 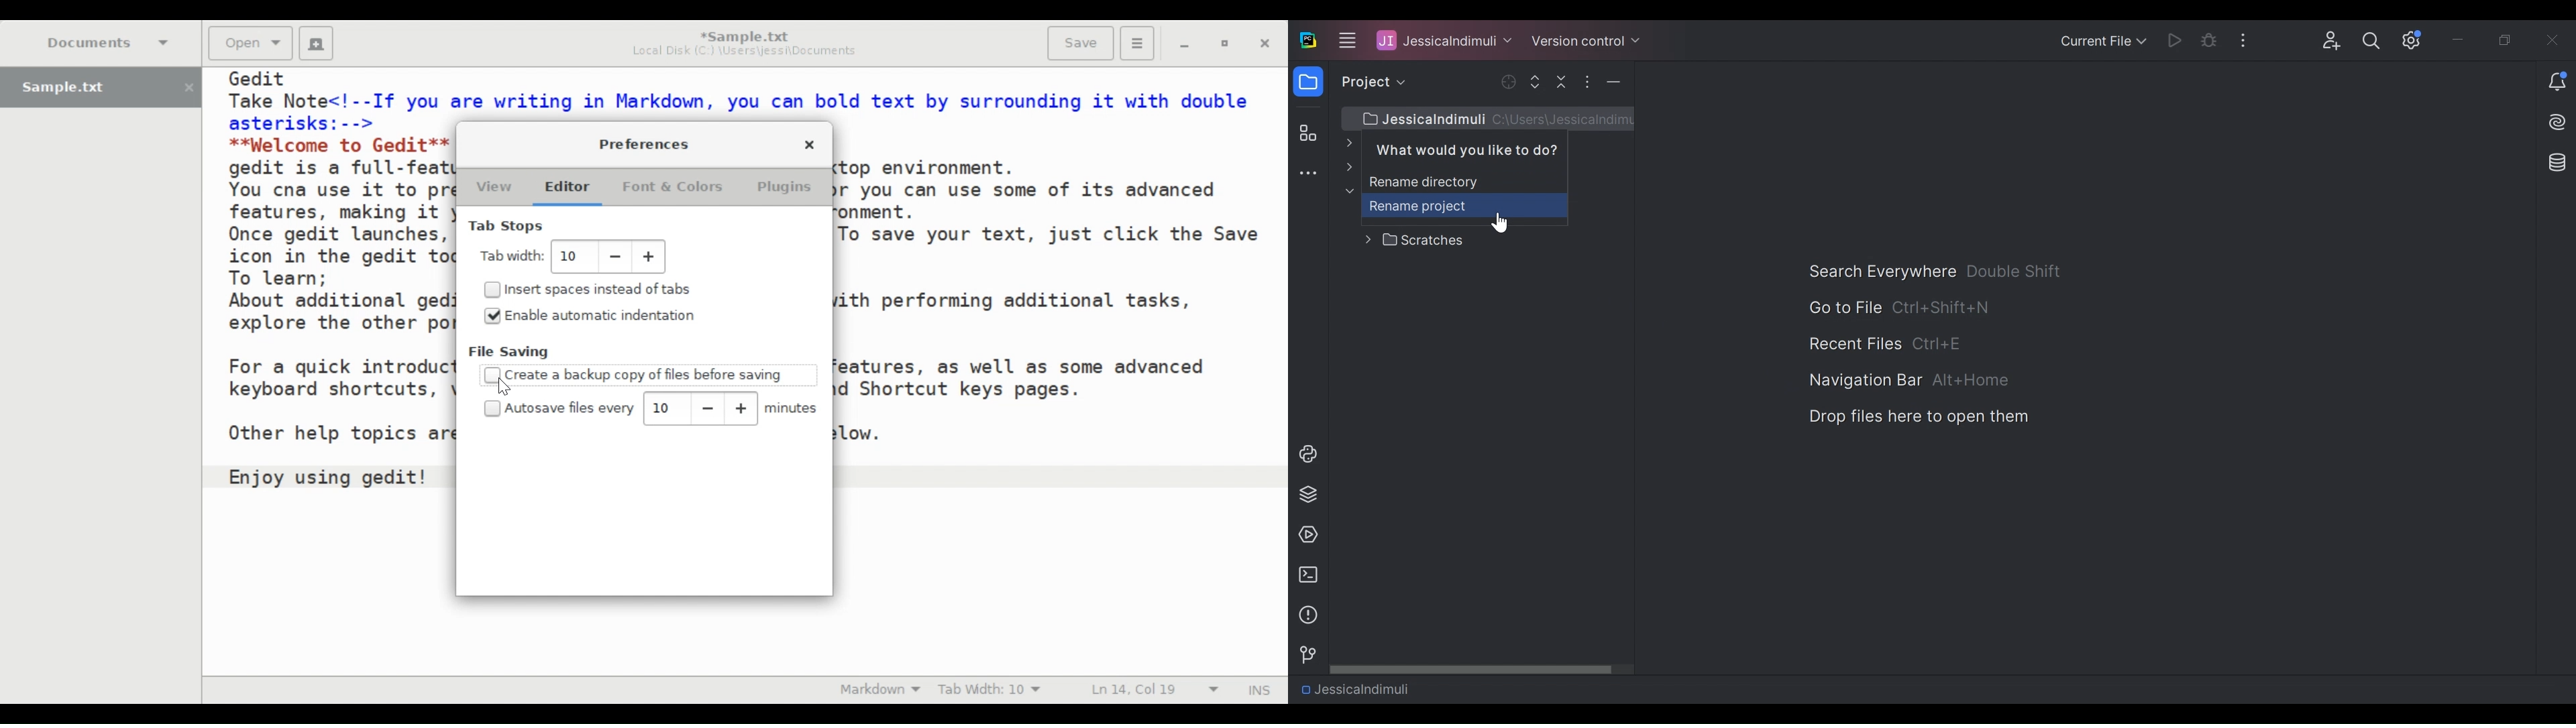 I want to click on INS, so click(x=1258, y=688).